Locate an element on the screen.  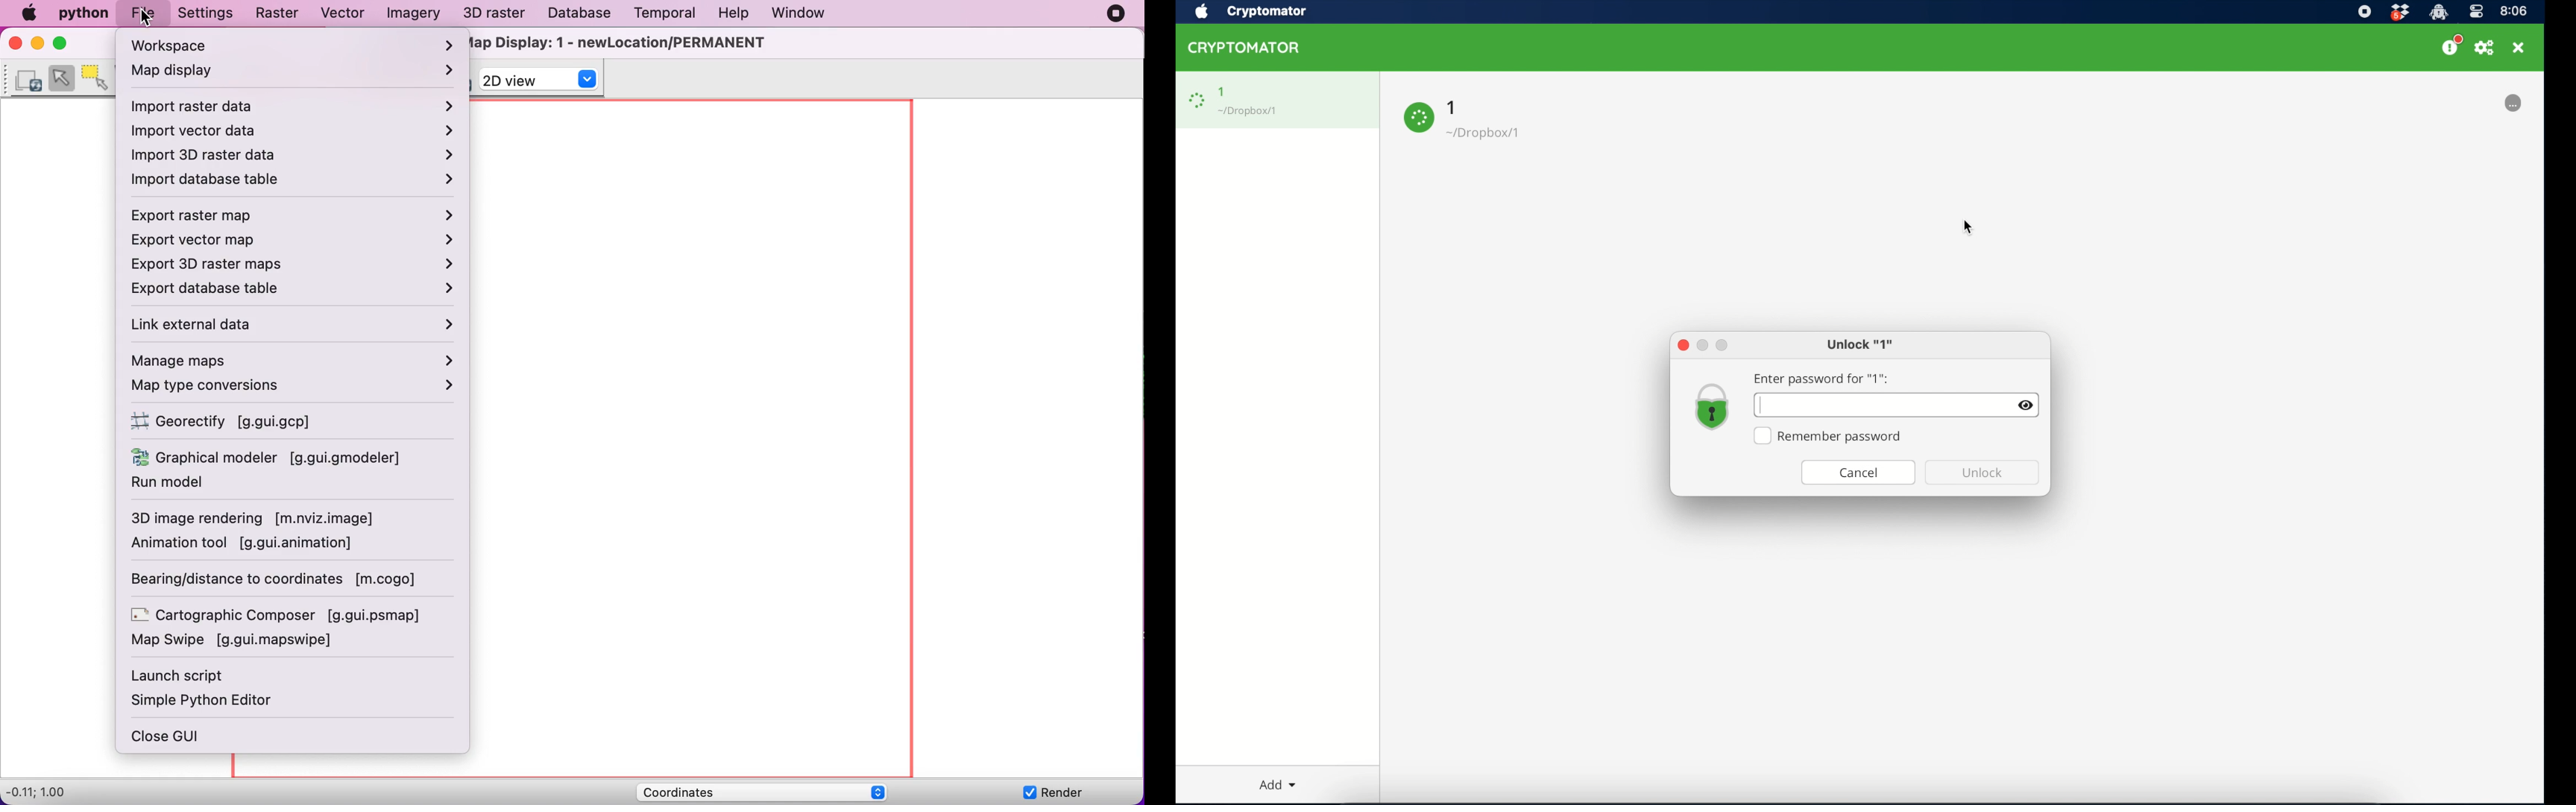
cursor is located at coordinates (1970, 229).